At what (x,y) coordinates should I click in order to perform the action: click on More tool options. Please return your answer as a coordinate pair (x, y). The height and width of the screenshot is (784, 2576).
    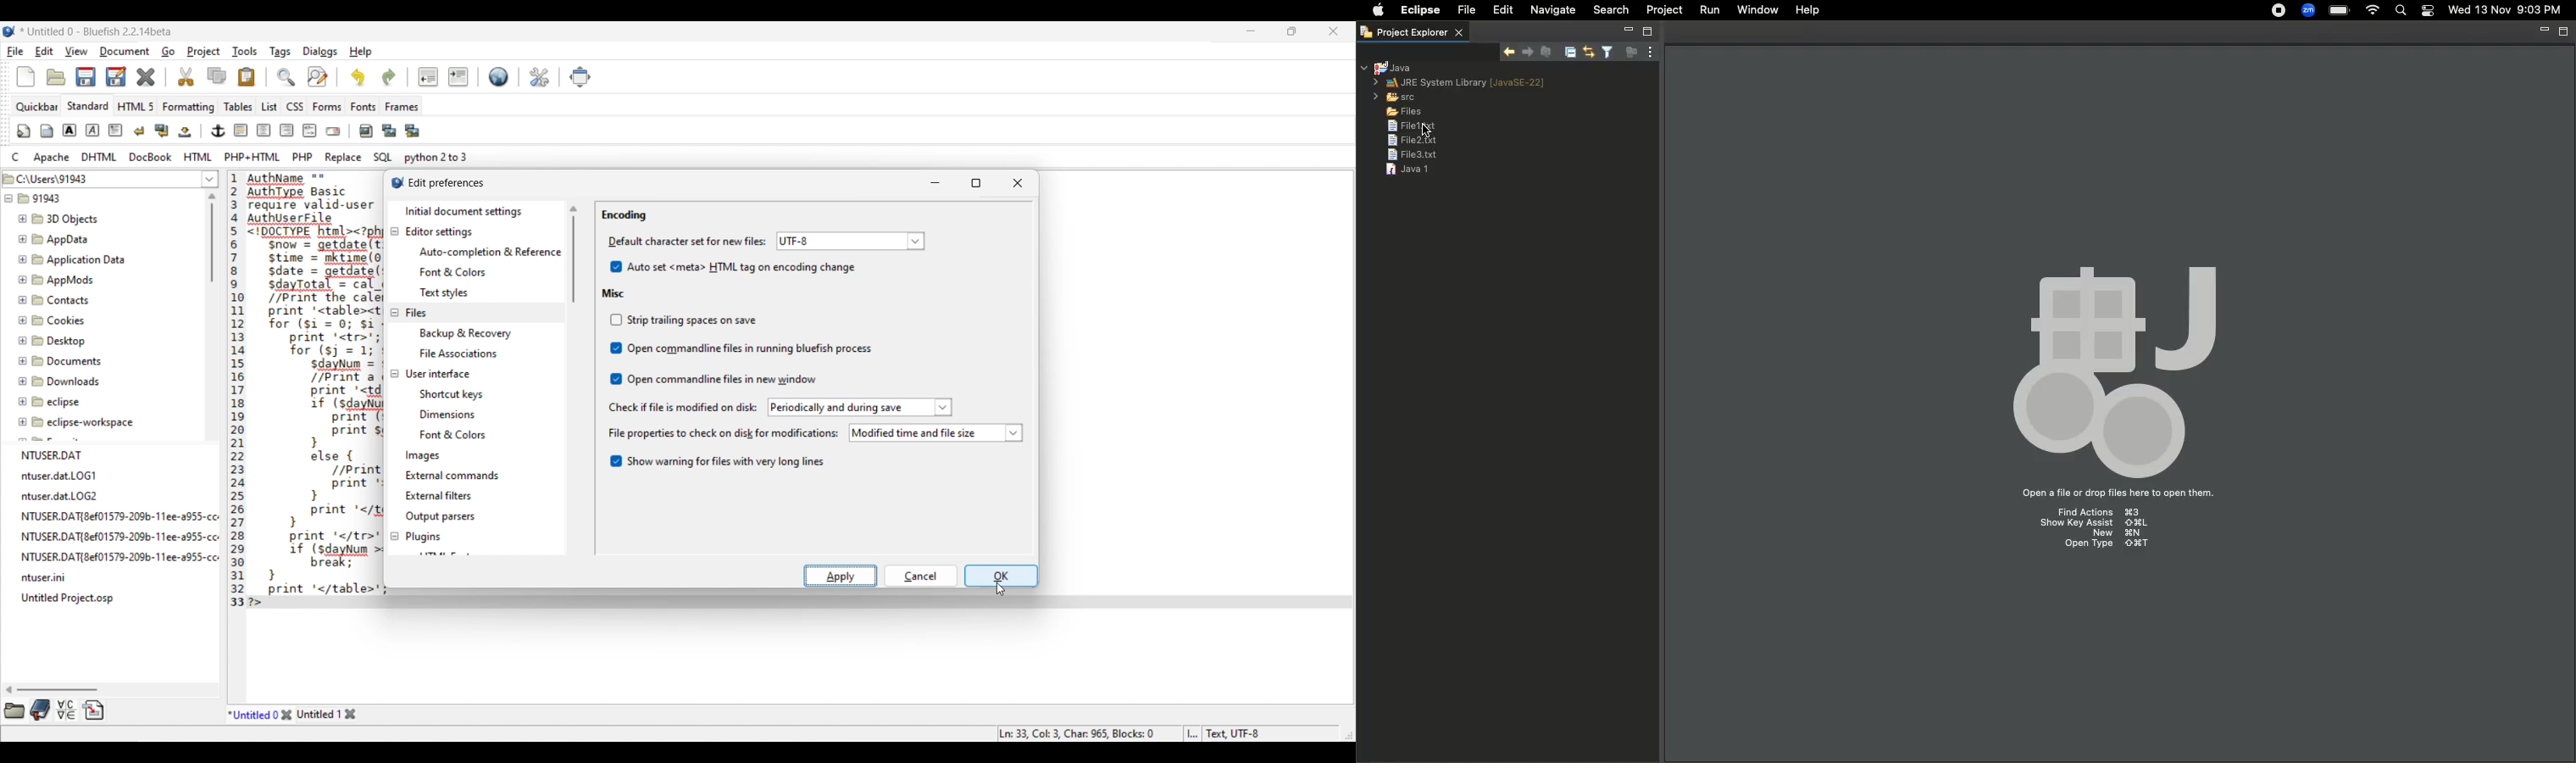
    Looking at the image, I should click on (54, 709).